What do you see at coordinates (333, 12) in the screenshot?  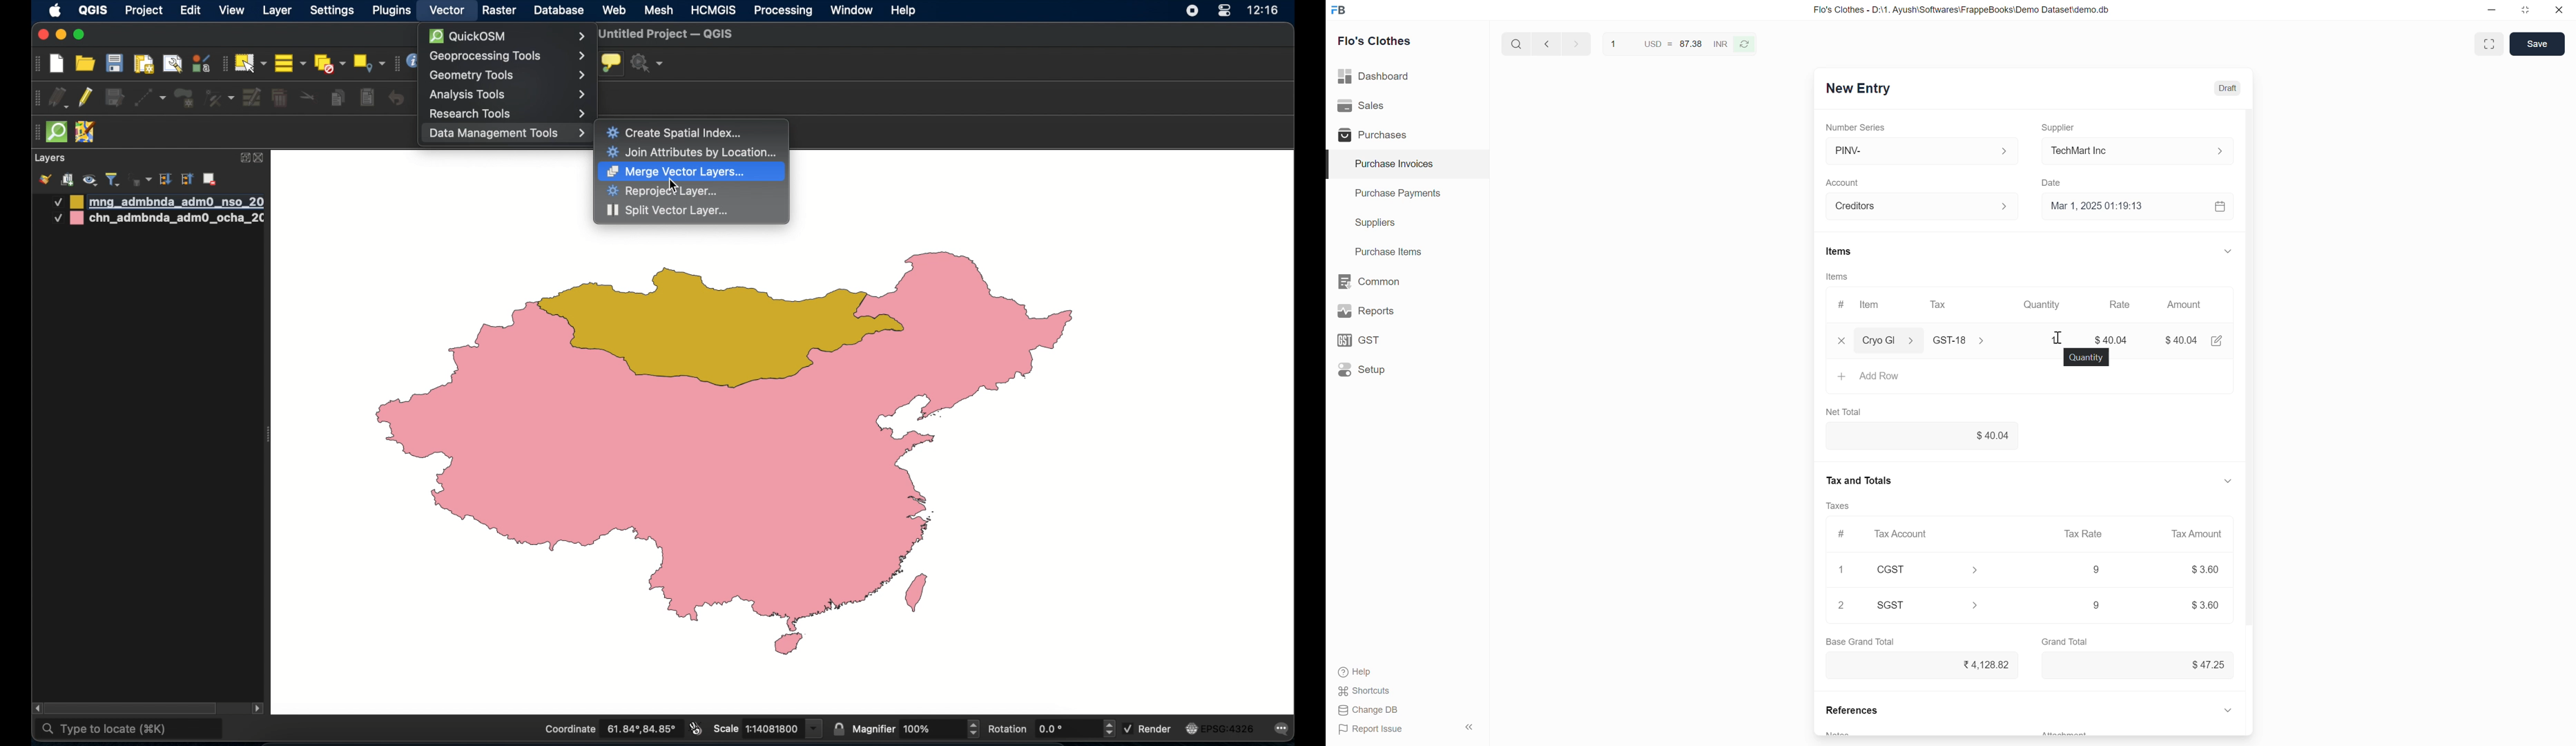 I see `settings` at bounding box center [333, 12].